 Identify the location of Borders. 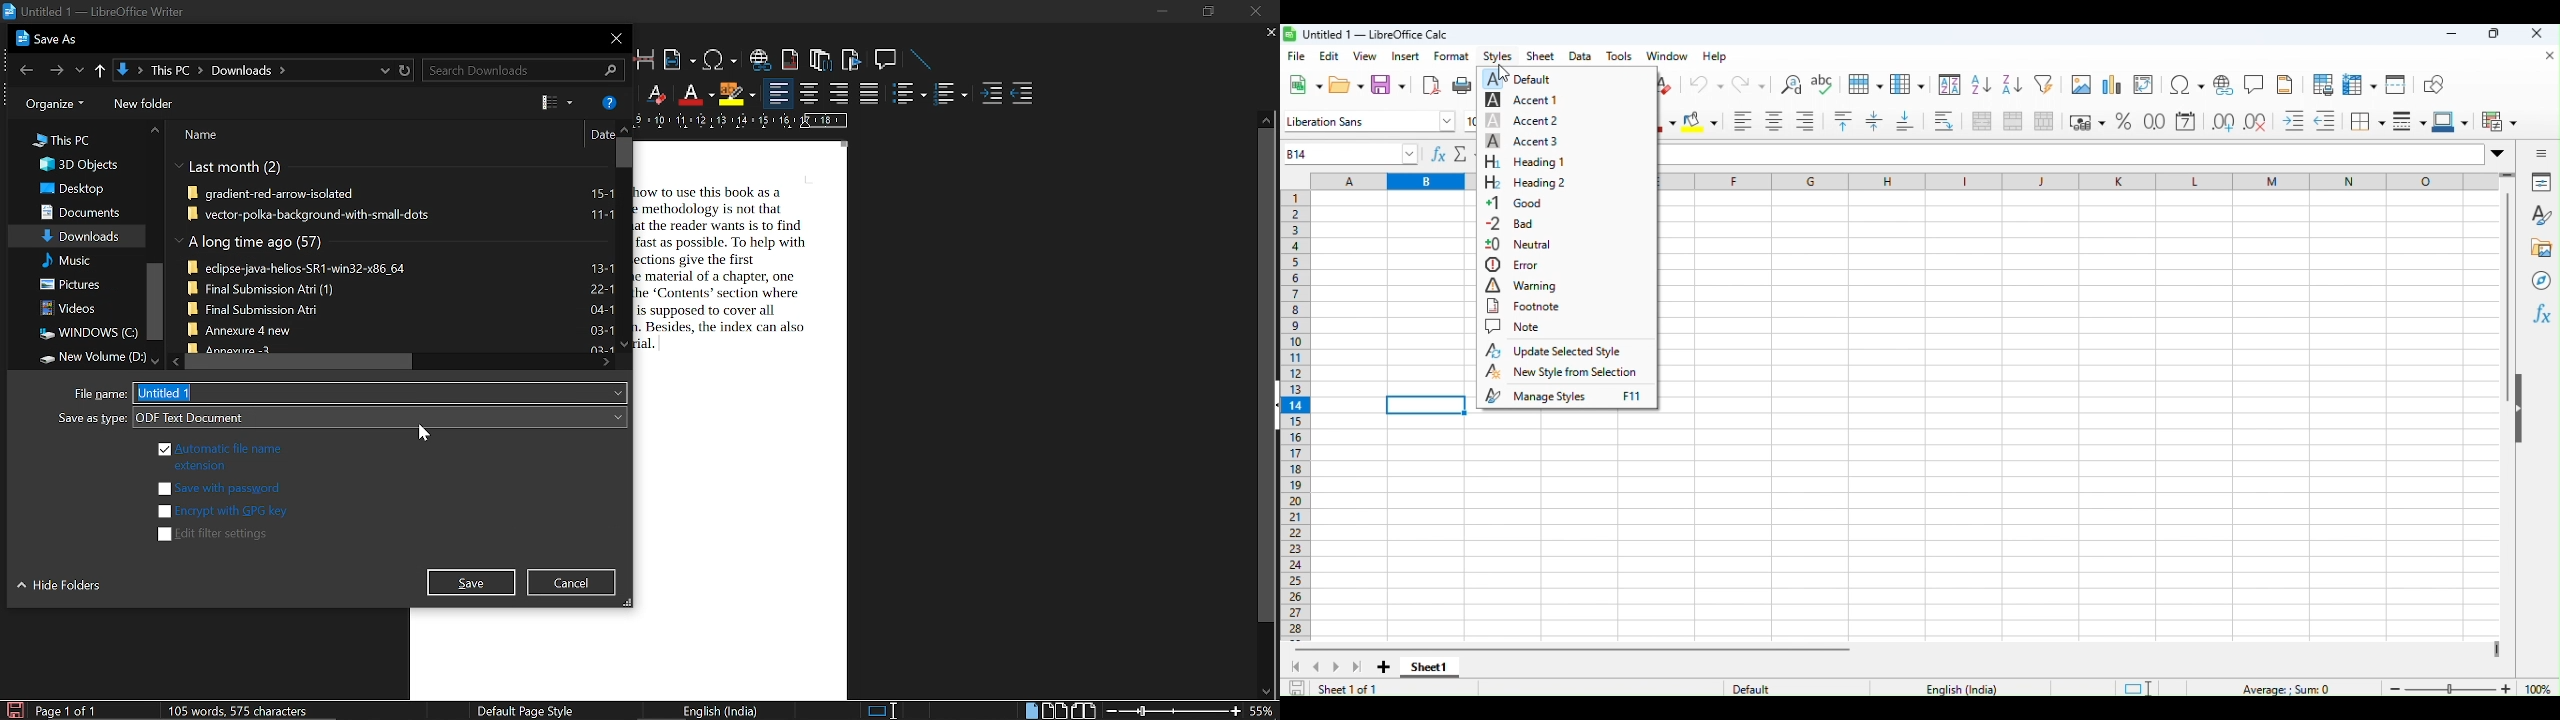
(2366, 123).